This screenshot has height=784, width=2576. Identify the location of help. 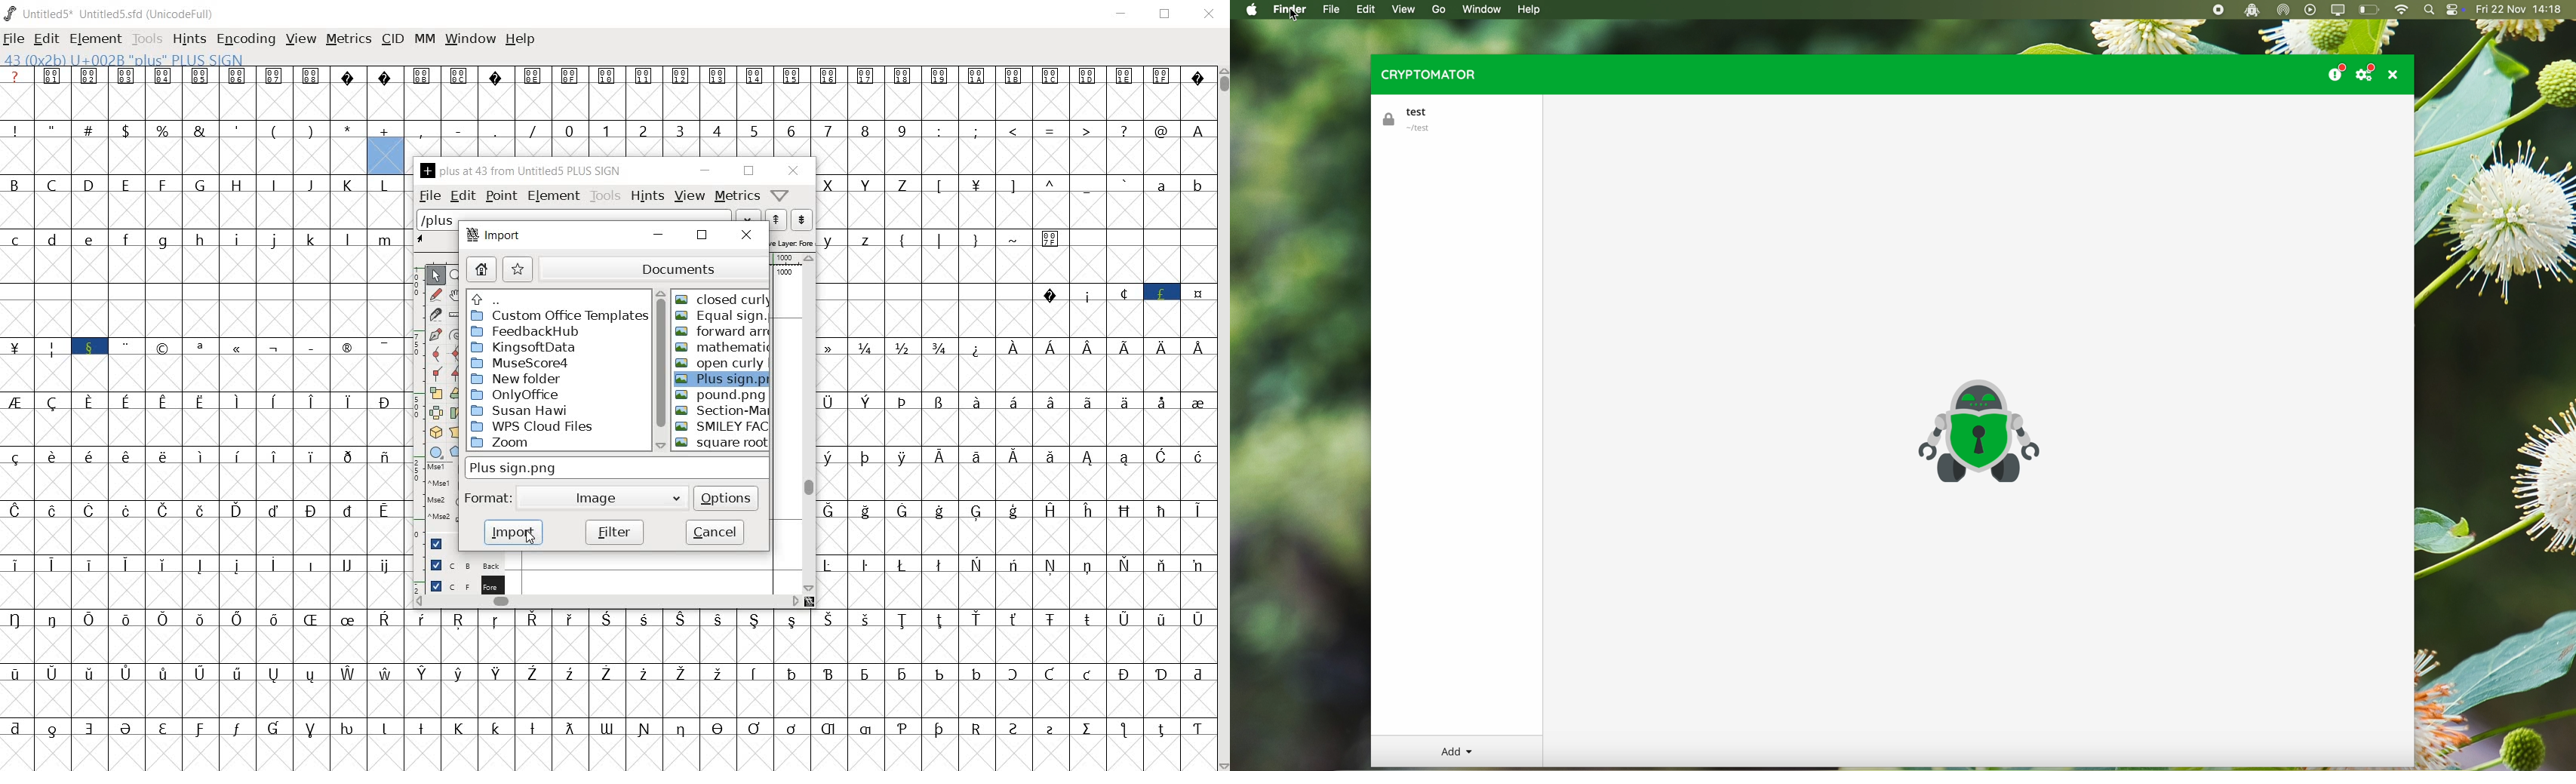
(1532, 10).